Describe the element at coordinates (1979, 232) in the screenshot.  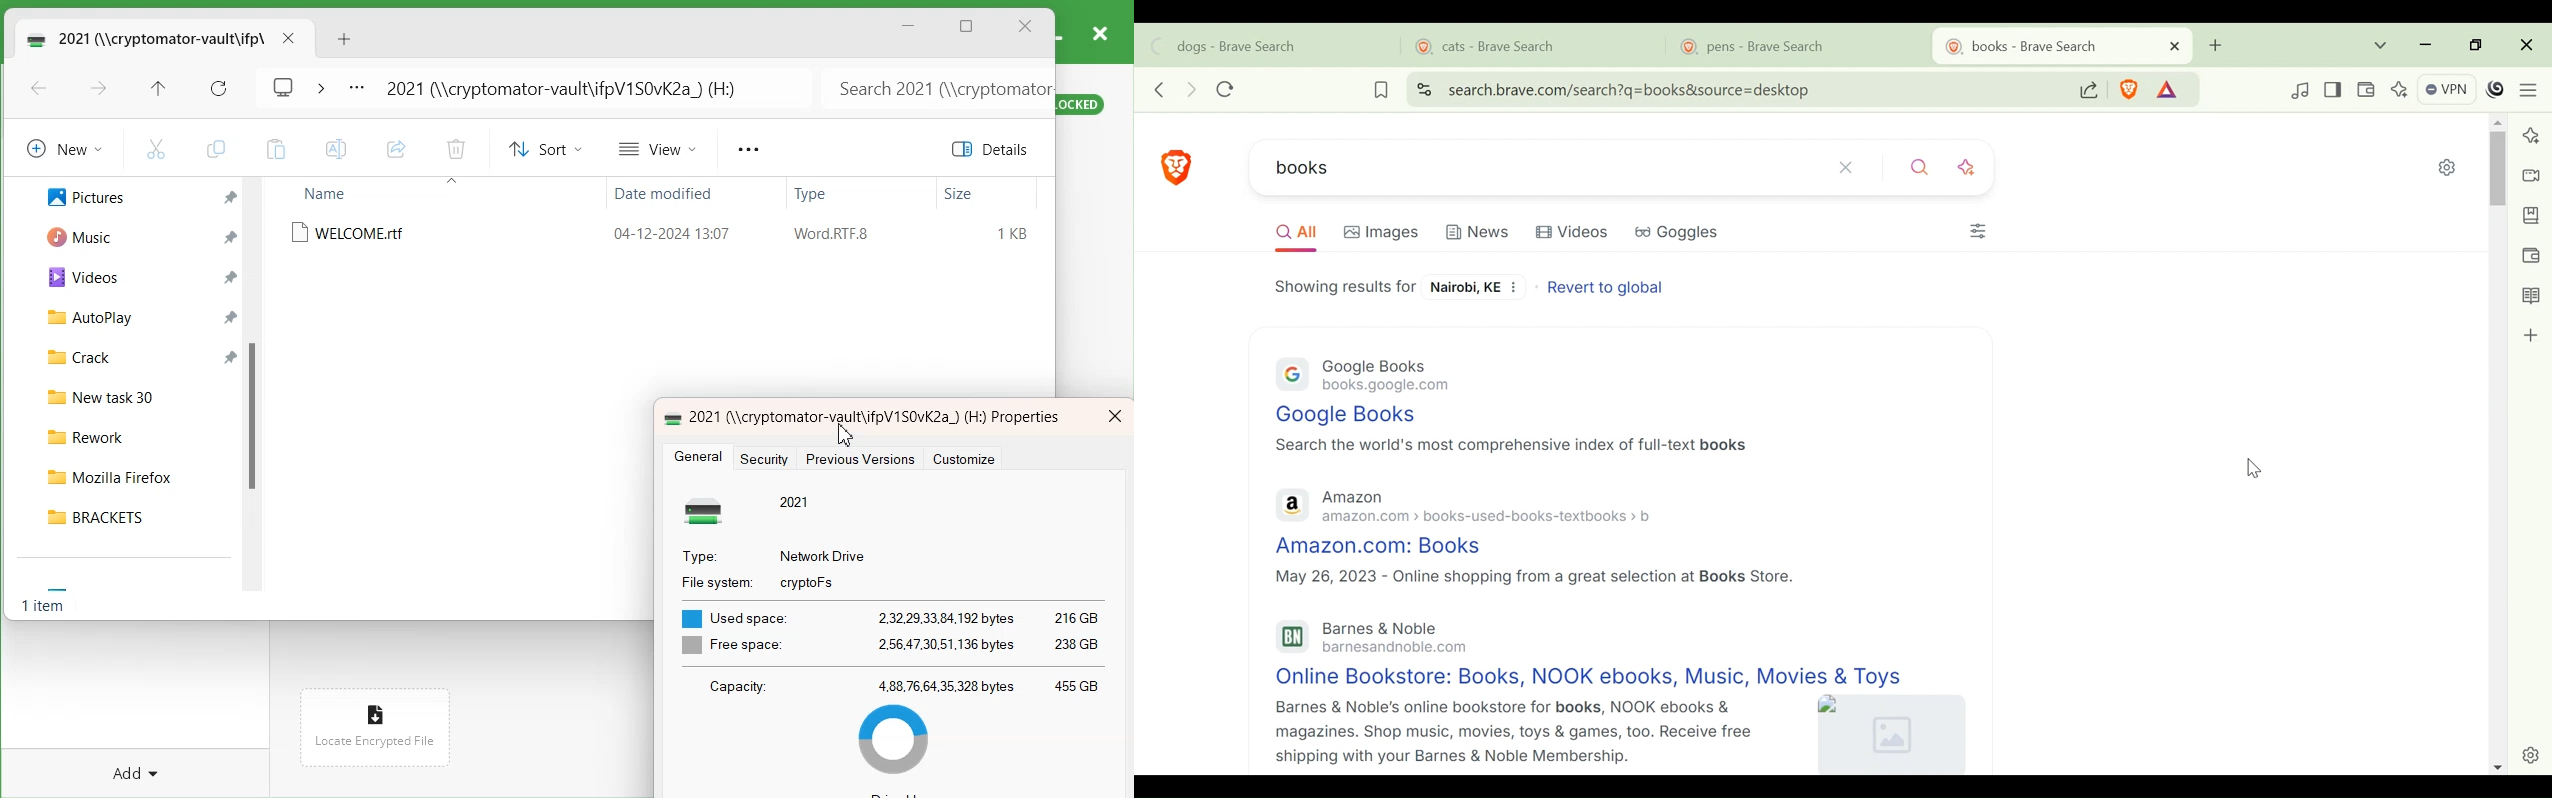
I see `Customize` at that location.